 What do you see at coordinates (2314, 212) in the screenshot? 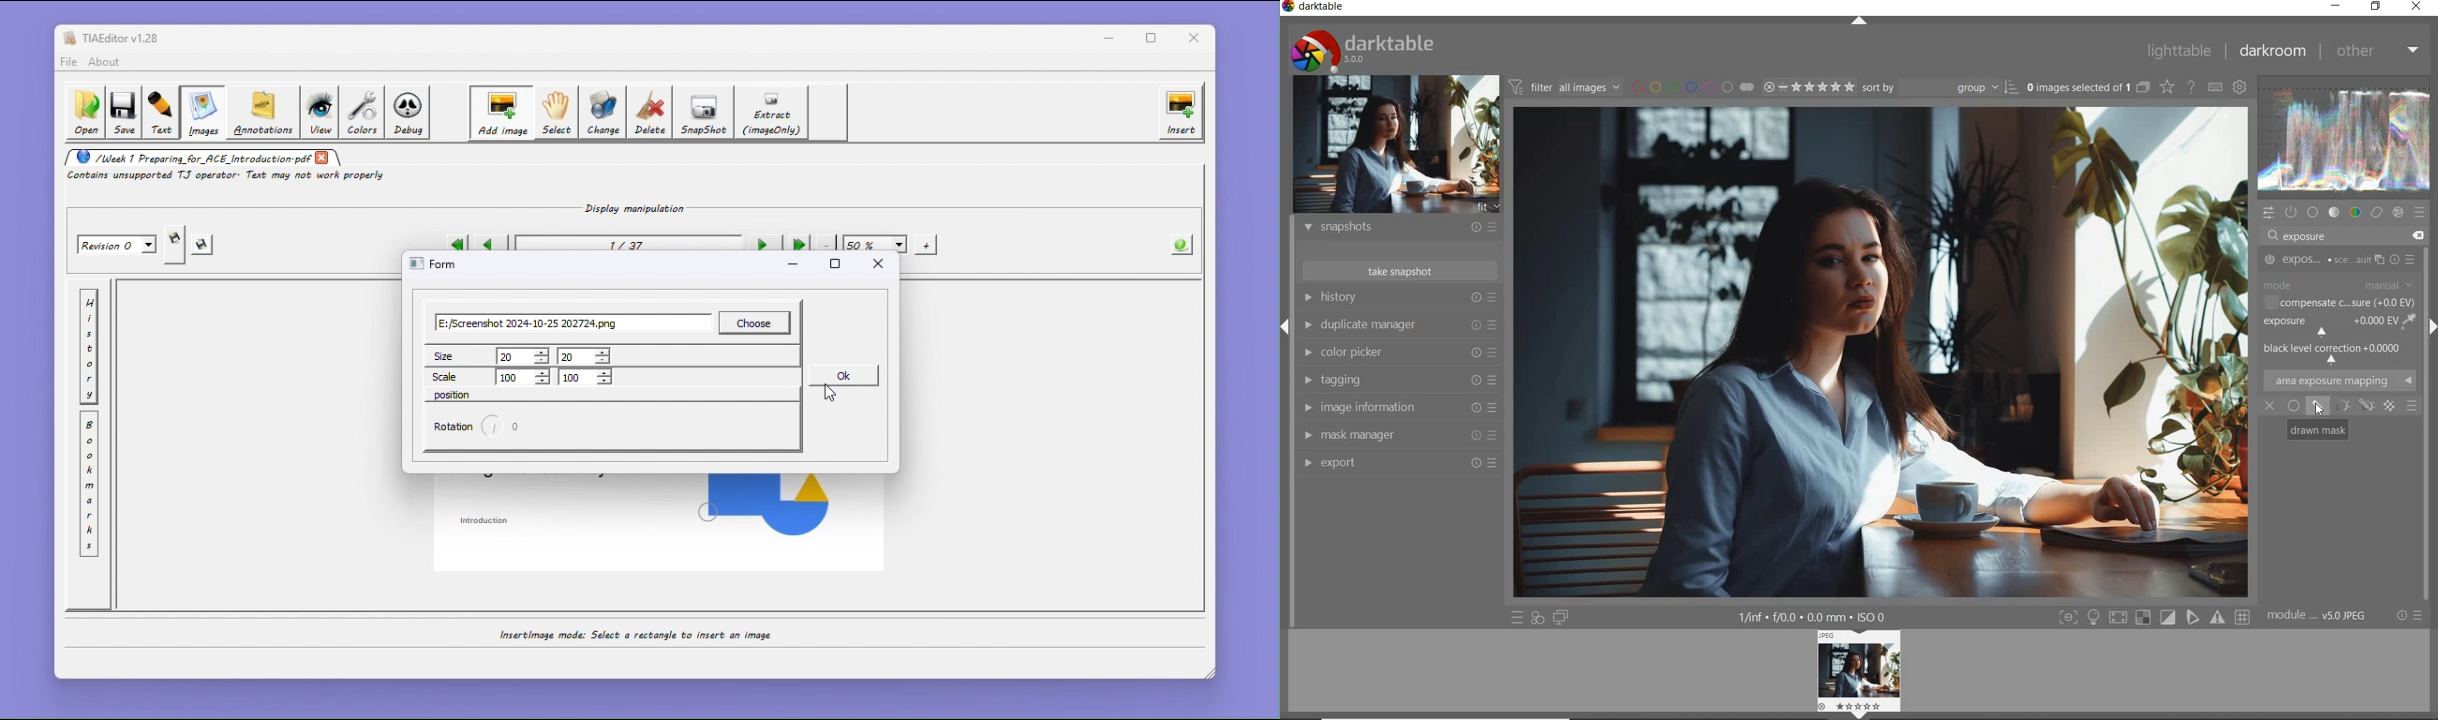
I see `base` at bounding box center [2314, 212].